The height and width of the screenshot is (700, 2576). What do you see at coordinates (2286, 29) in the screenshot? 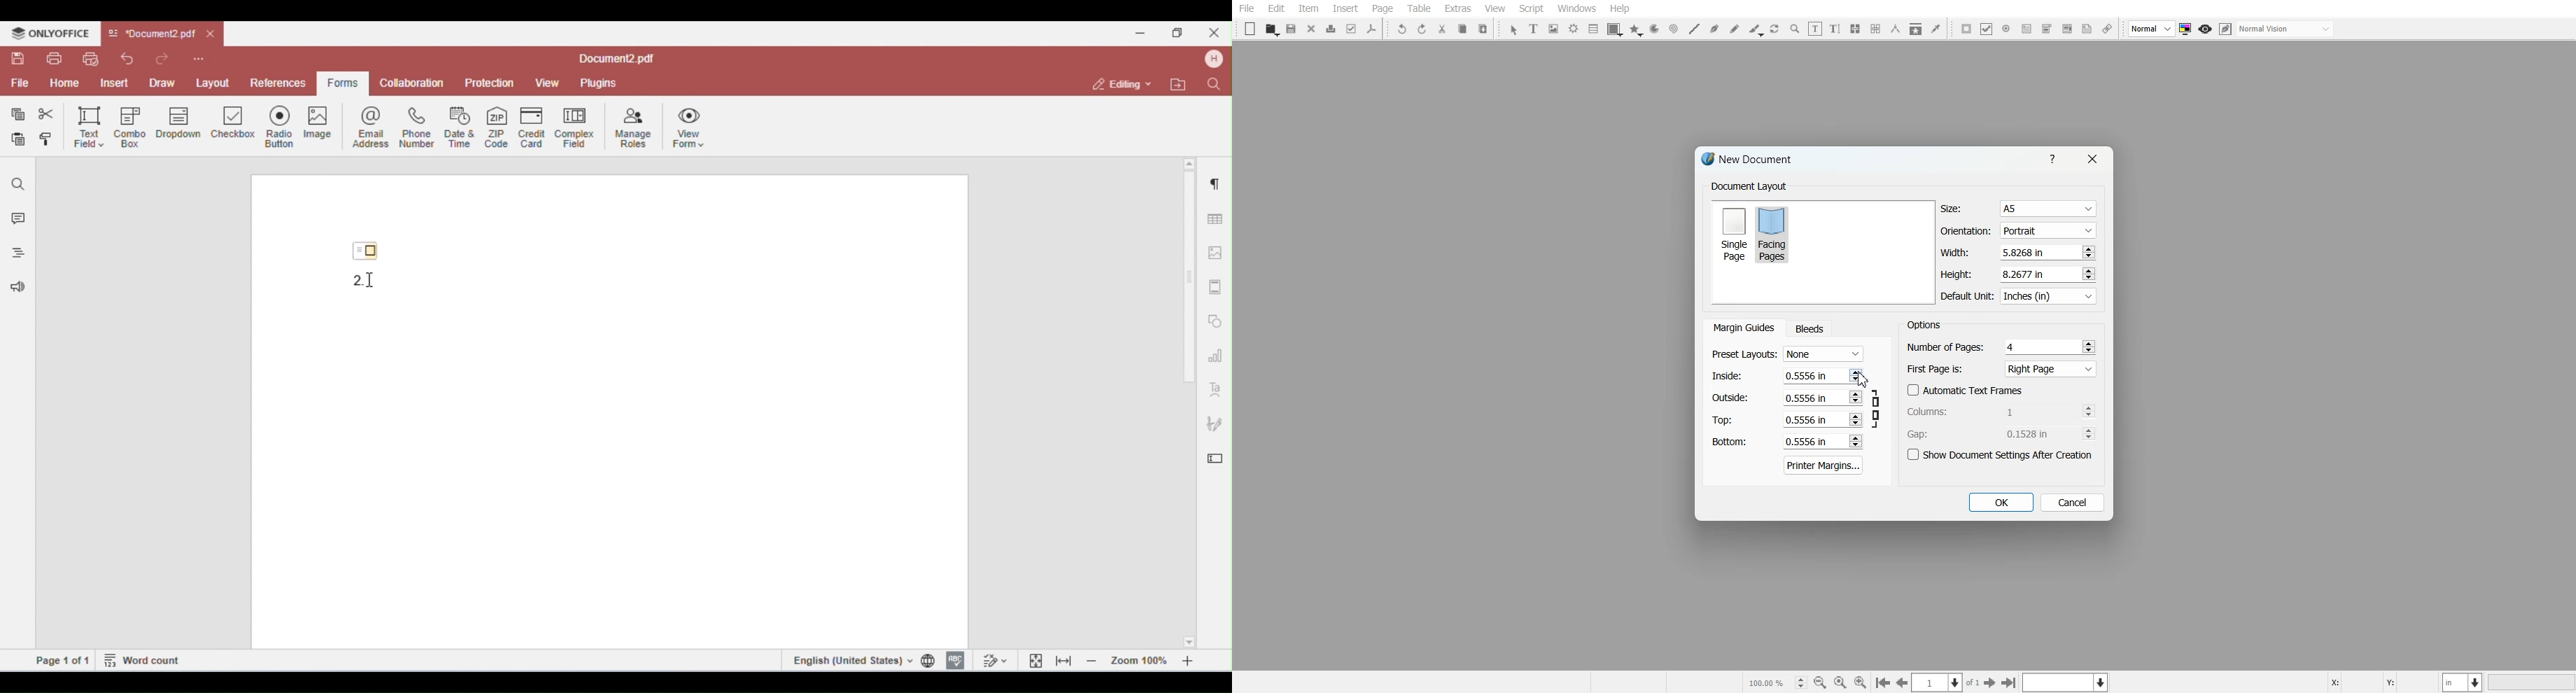
I see `Select visual appearance of the display` at bounding box center [2286, 29].